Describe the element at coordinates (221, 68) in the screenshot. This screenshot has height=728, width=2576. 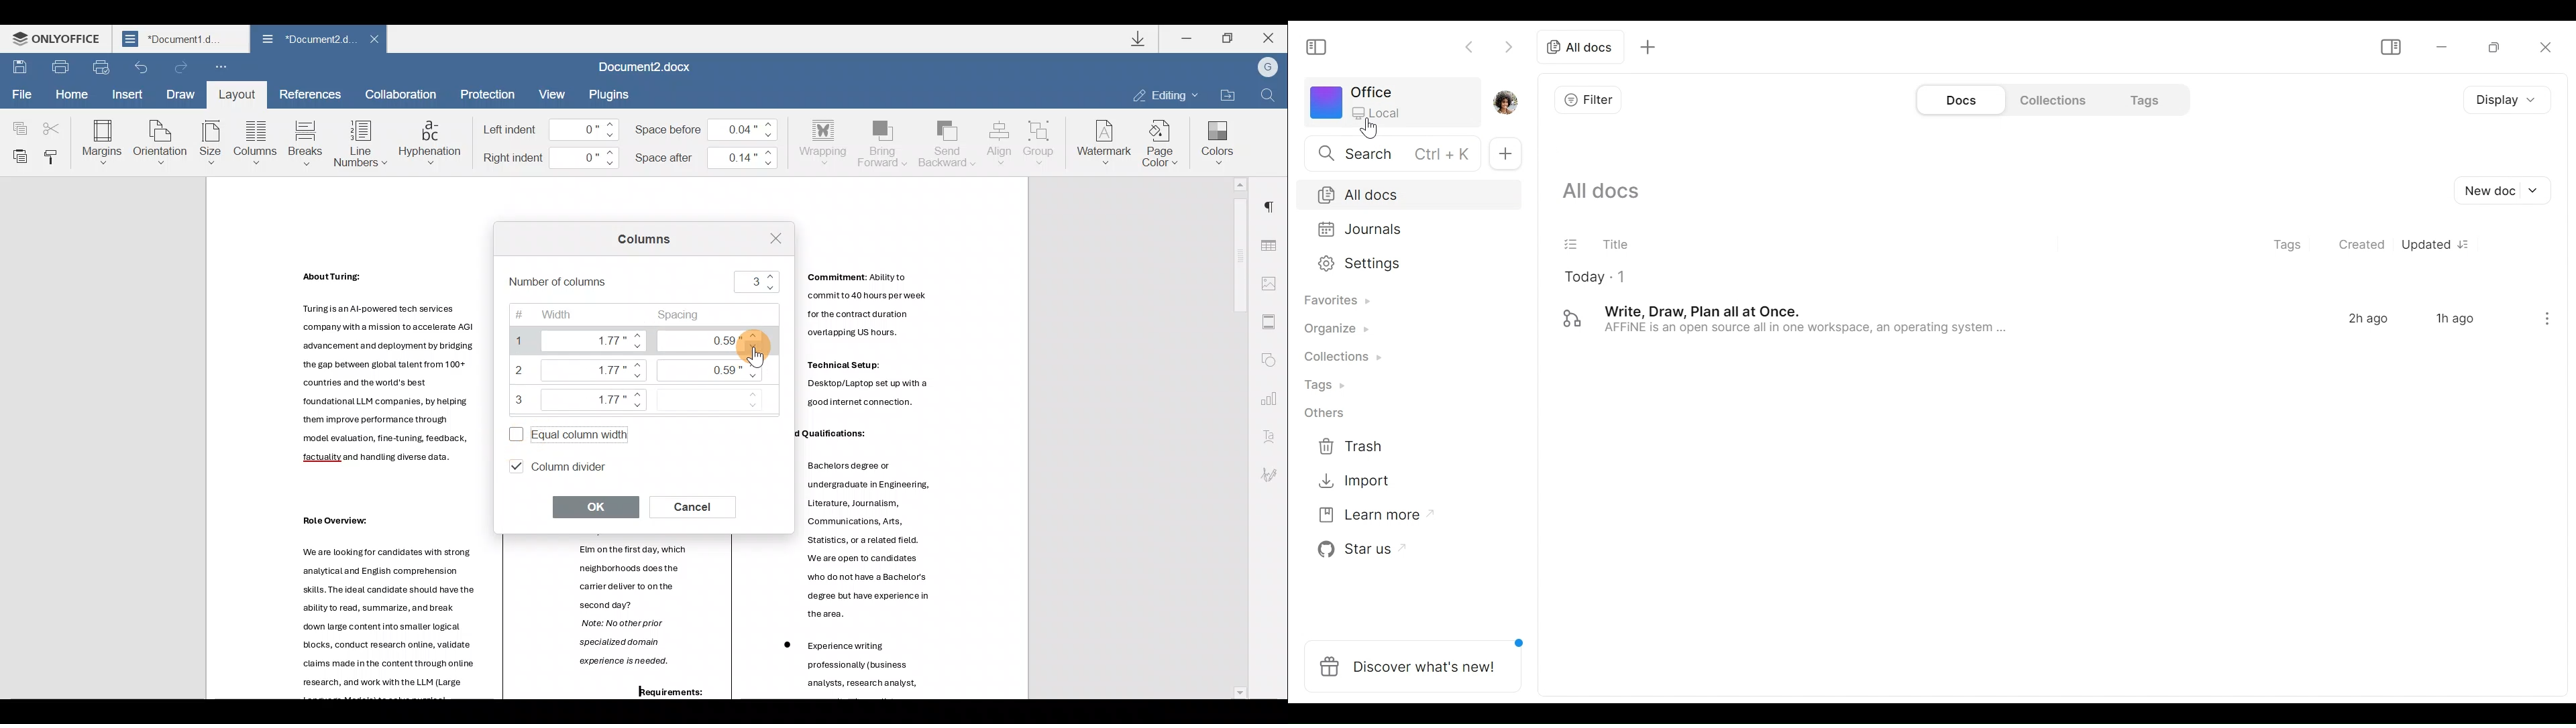
I see `Customize quick access toolbar` at that location.